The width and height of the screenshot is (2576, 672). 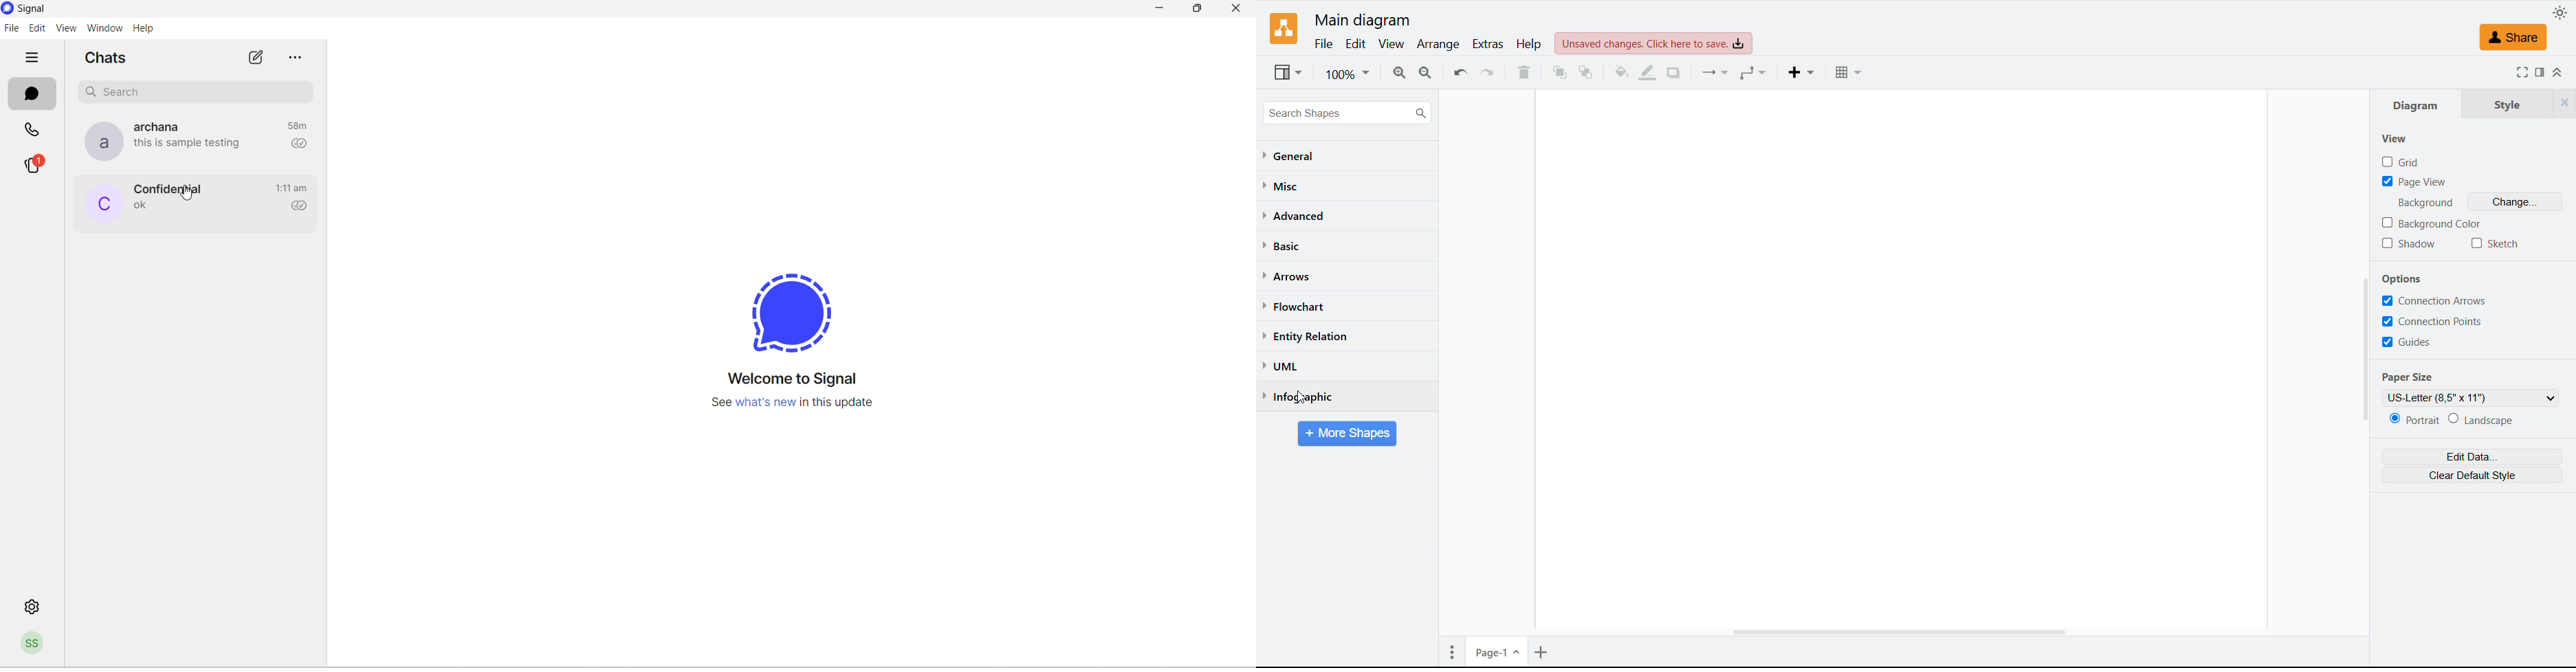 What do you see at coordinates (1295, 307) in the screenshot?
I see `Flow chart` at bounding box center [1295, 307].